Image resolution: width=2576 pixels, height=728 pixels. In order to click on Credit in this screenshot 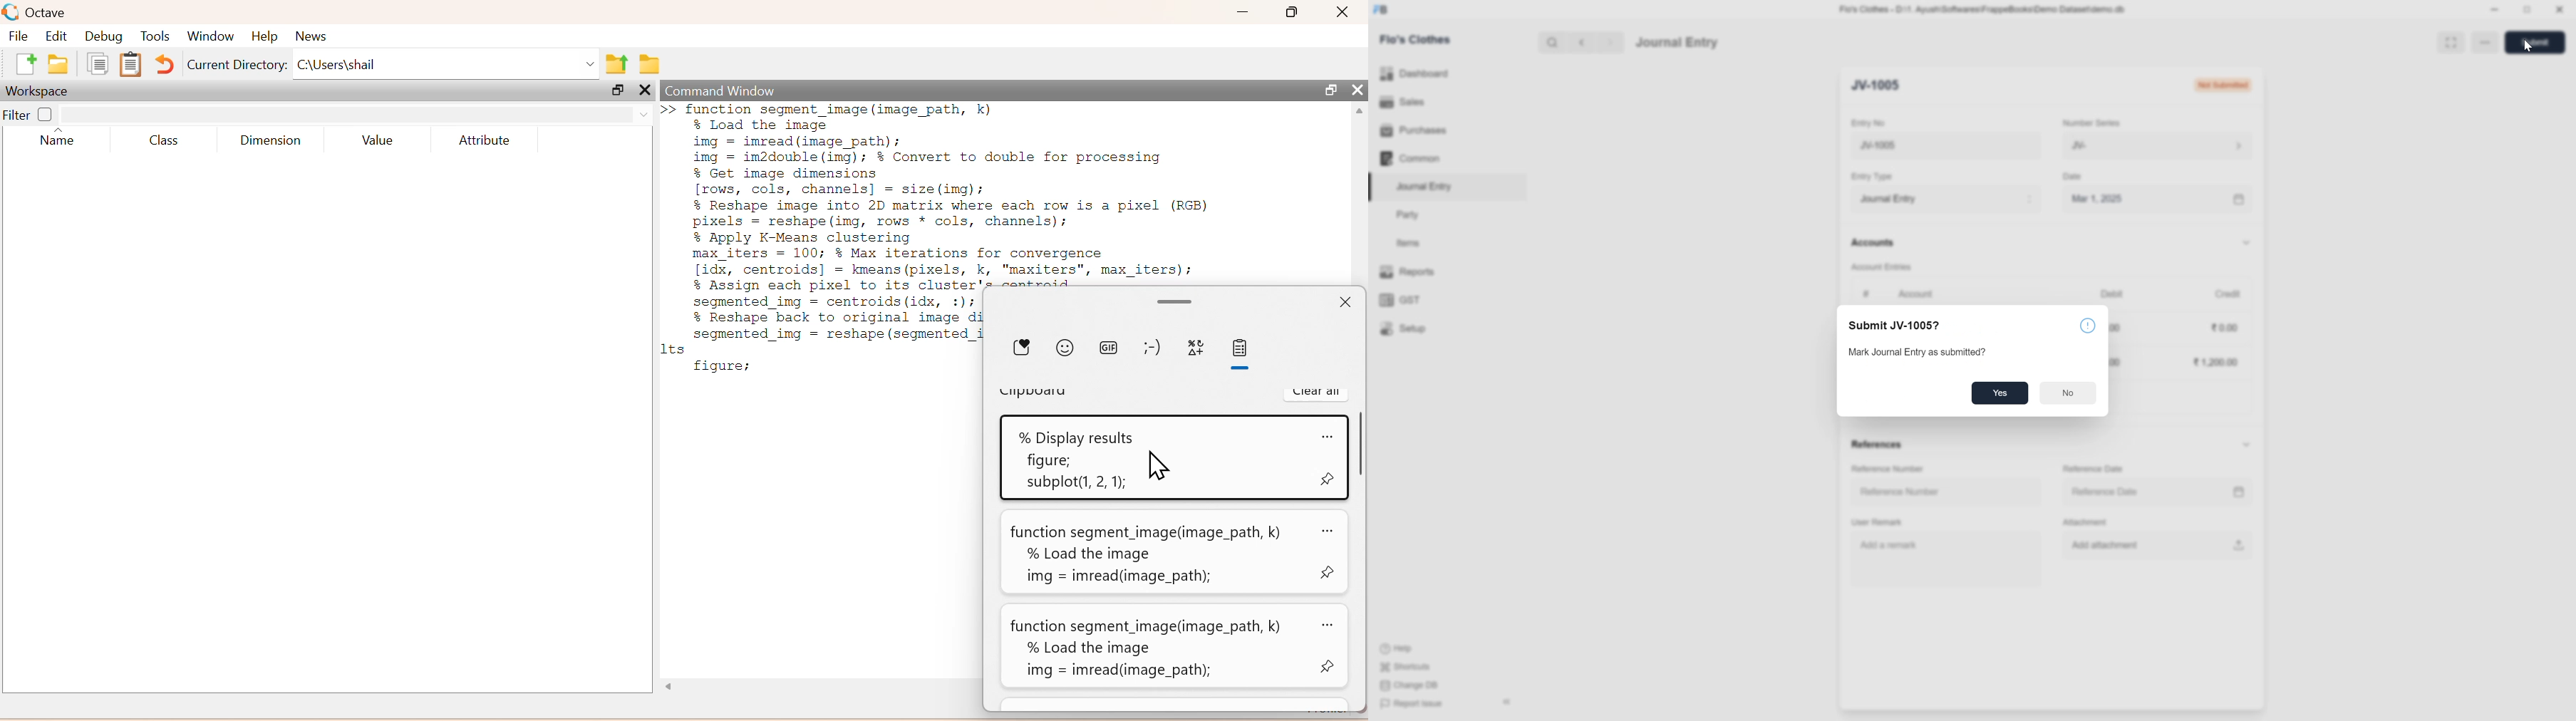, I will do `click(2228, 293)`.